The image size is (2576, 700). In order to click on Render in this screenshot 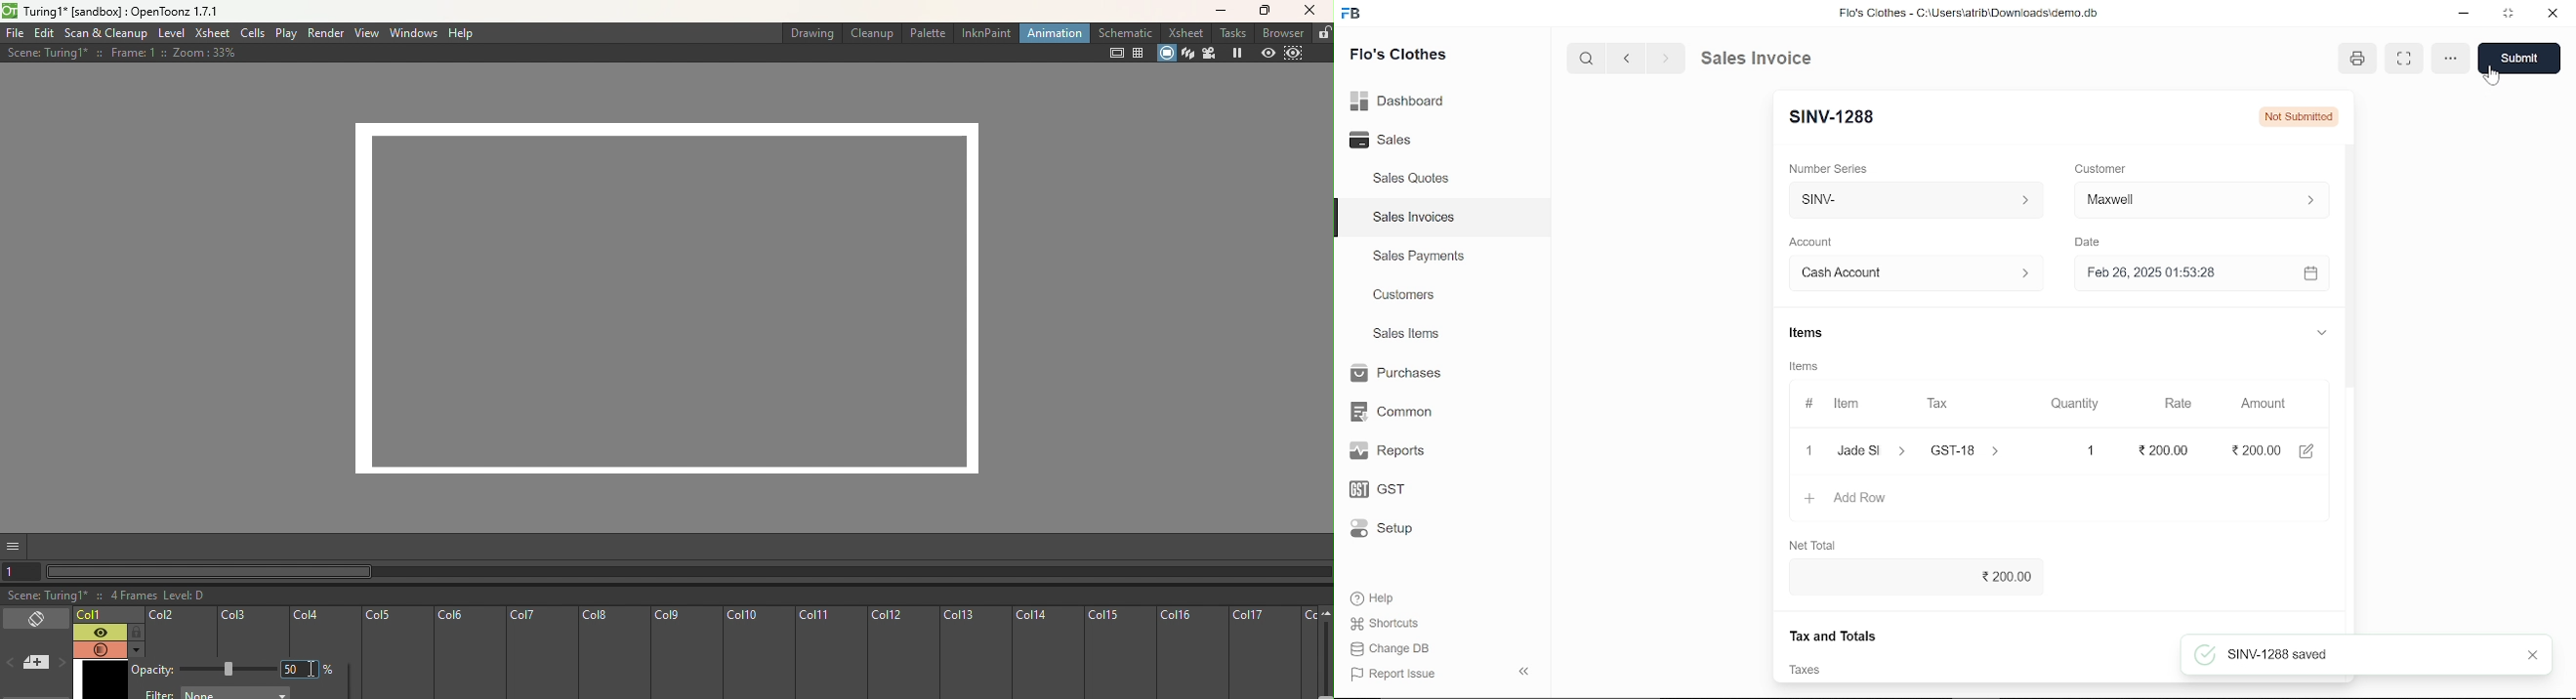, I will do `click(326, 33)`.